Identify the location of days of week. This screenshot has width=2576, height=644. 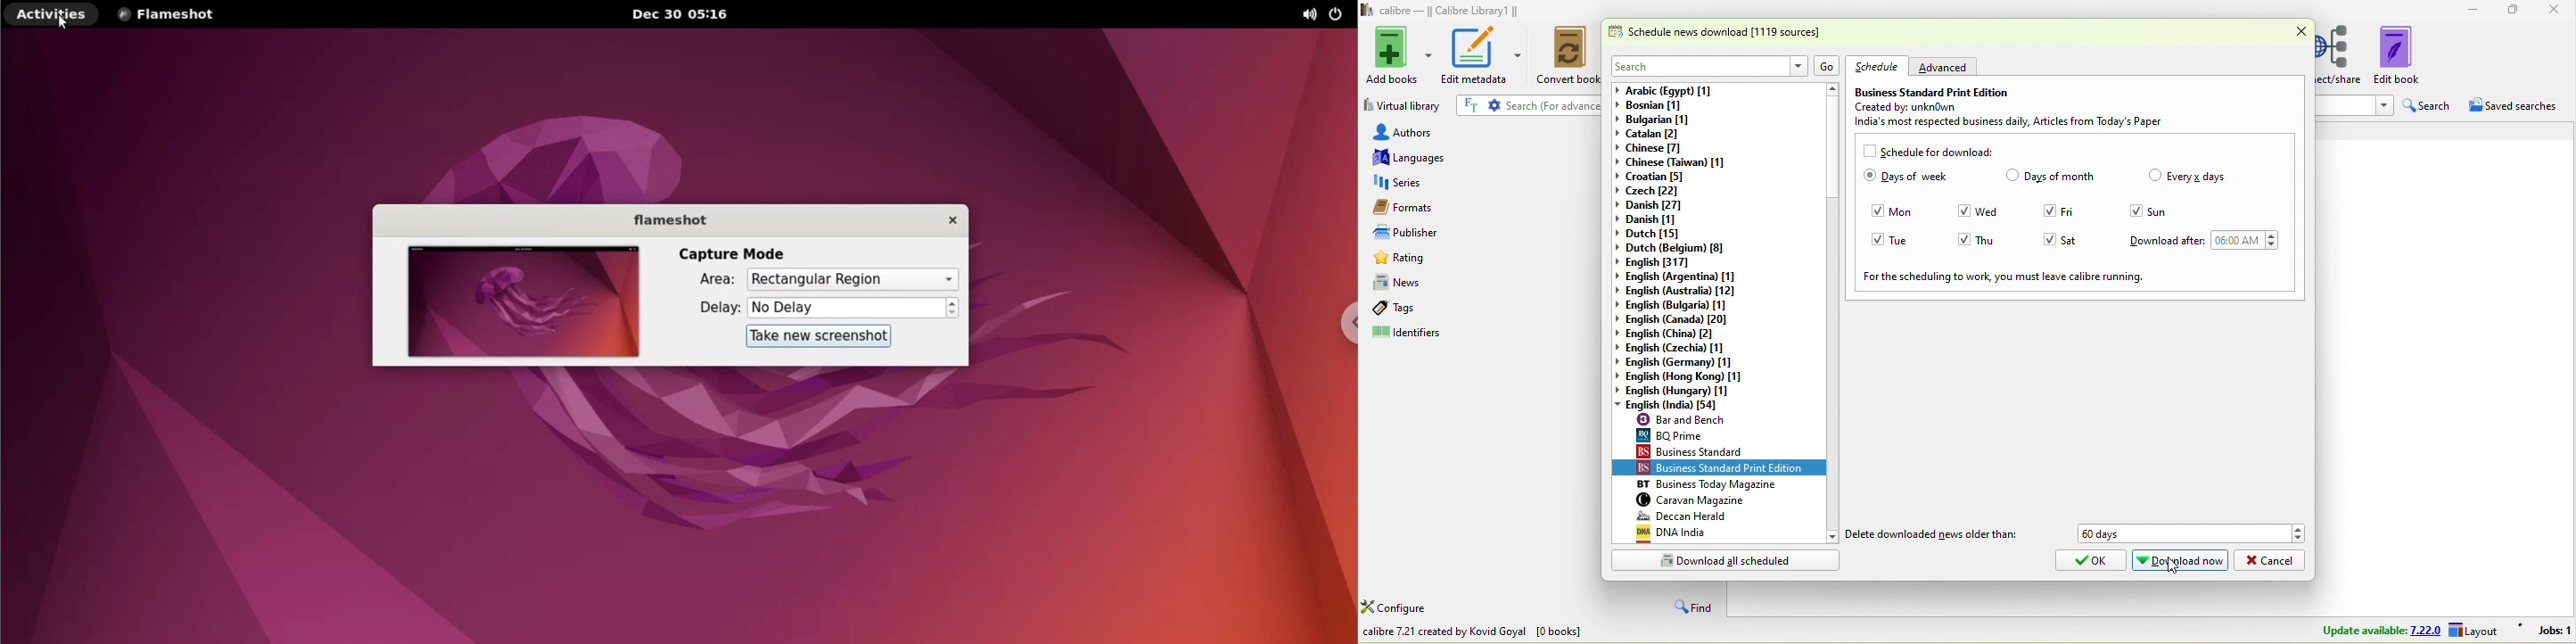
(1917, 178).